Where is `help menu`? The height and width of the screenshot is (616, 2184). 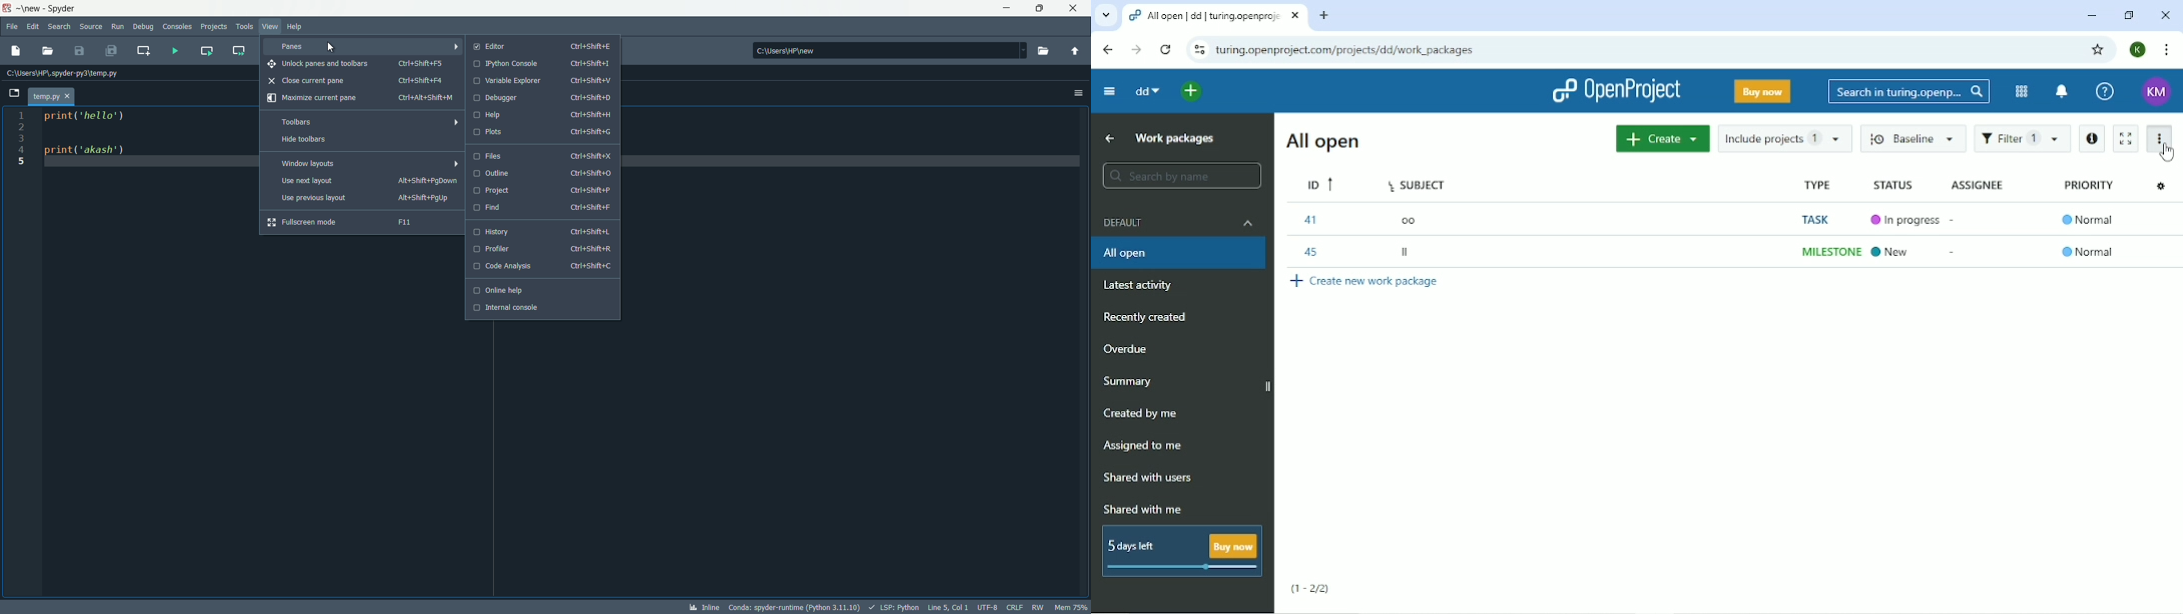 help menu is located at coordinates (293, 27).